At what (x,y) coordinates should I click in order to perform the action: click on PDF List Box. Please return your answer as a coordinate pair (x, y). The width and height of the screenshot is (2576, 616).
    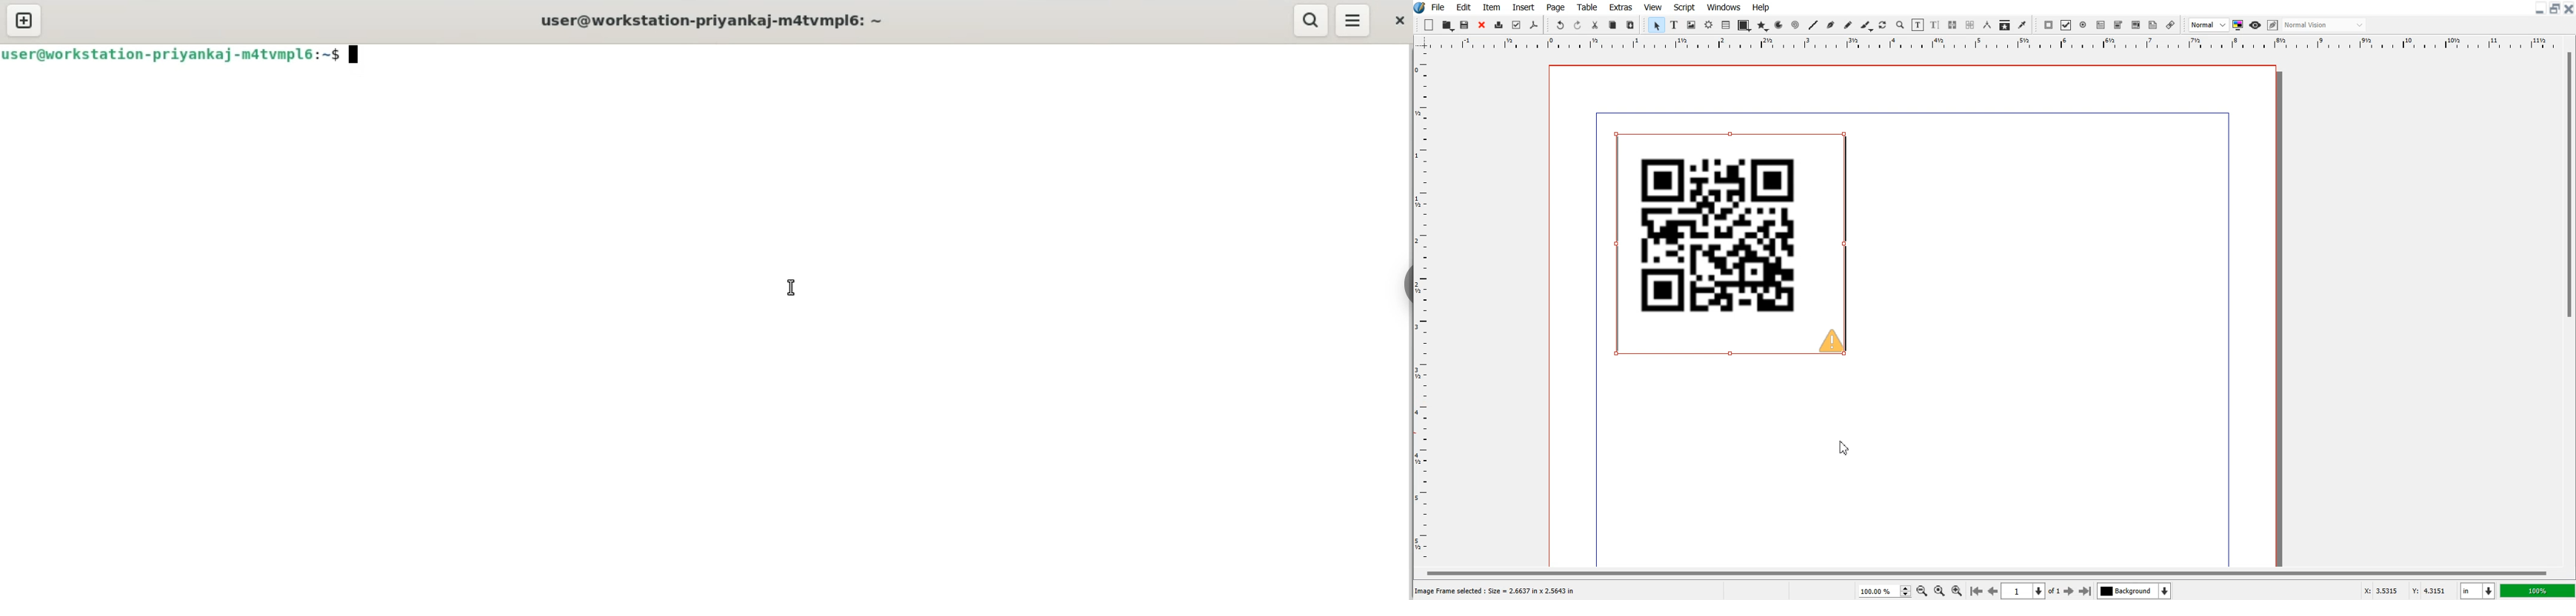
    Looking at the image, I should click on (2137, 25).